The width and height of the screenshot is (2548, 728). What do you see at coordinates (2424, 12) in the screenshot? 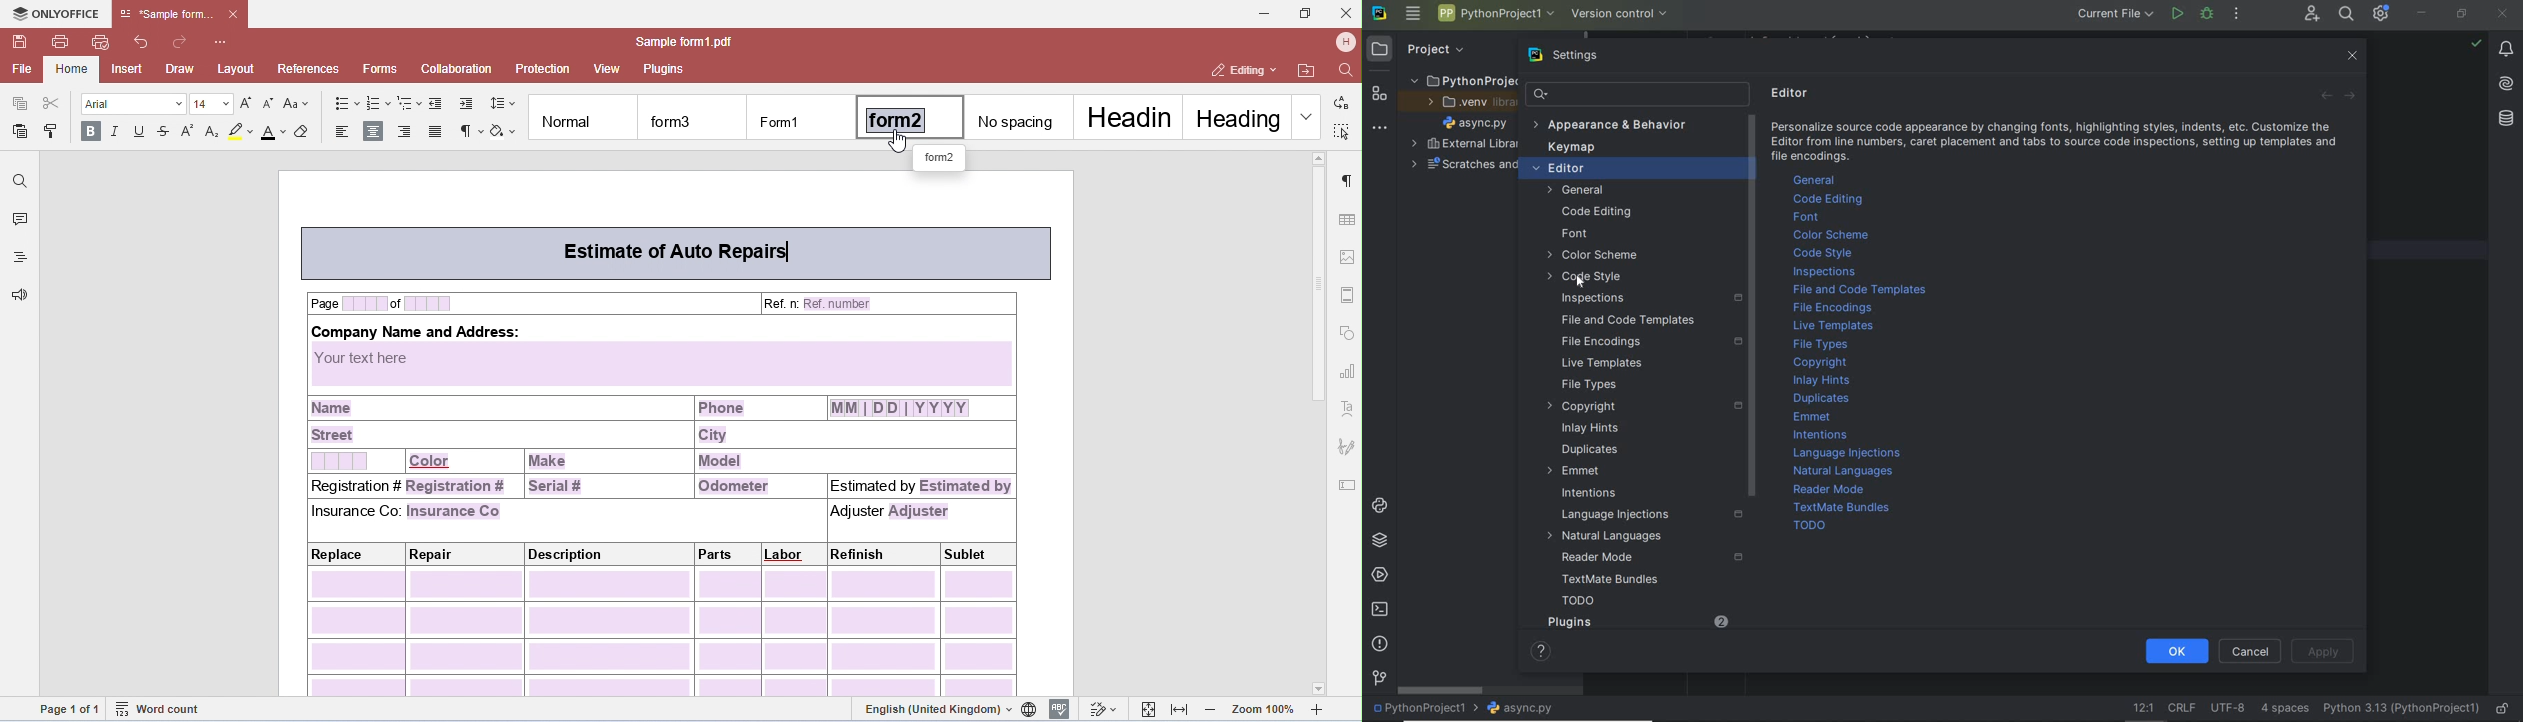
I see `MINIMIZE` at bounding box center [2424, 12].